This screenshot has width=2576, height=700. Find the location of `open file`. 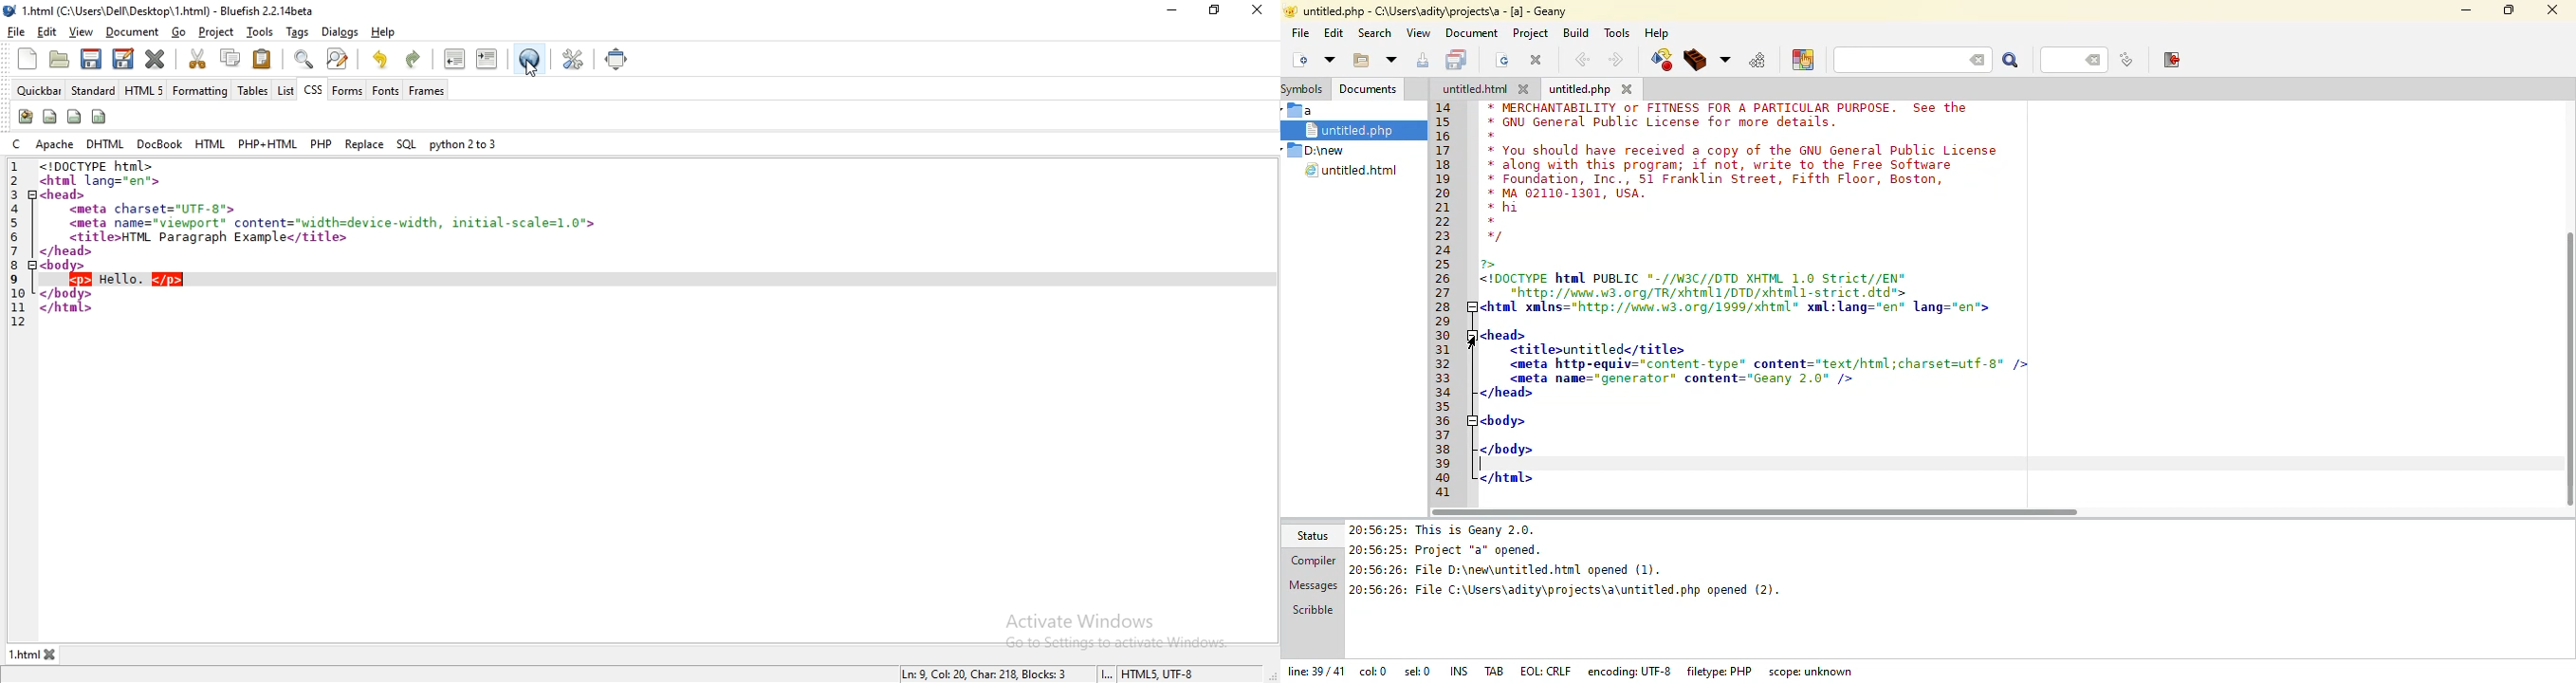

open file is located at coordinates (59, 59).